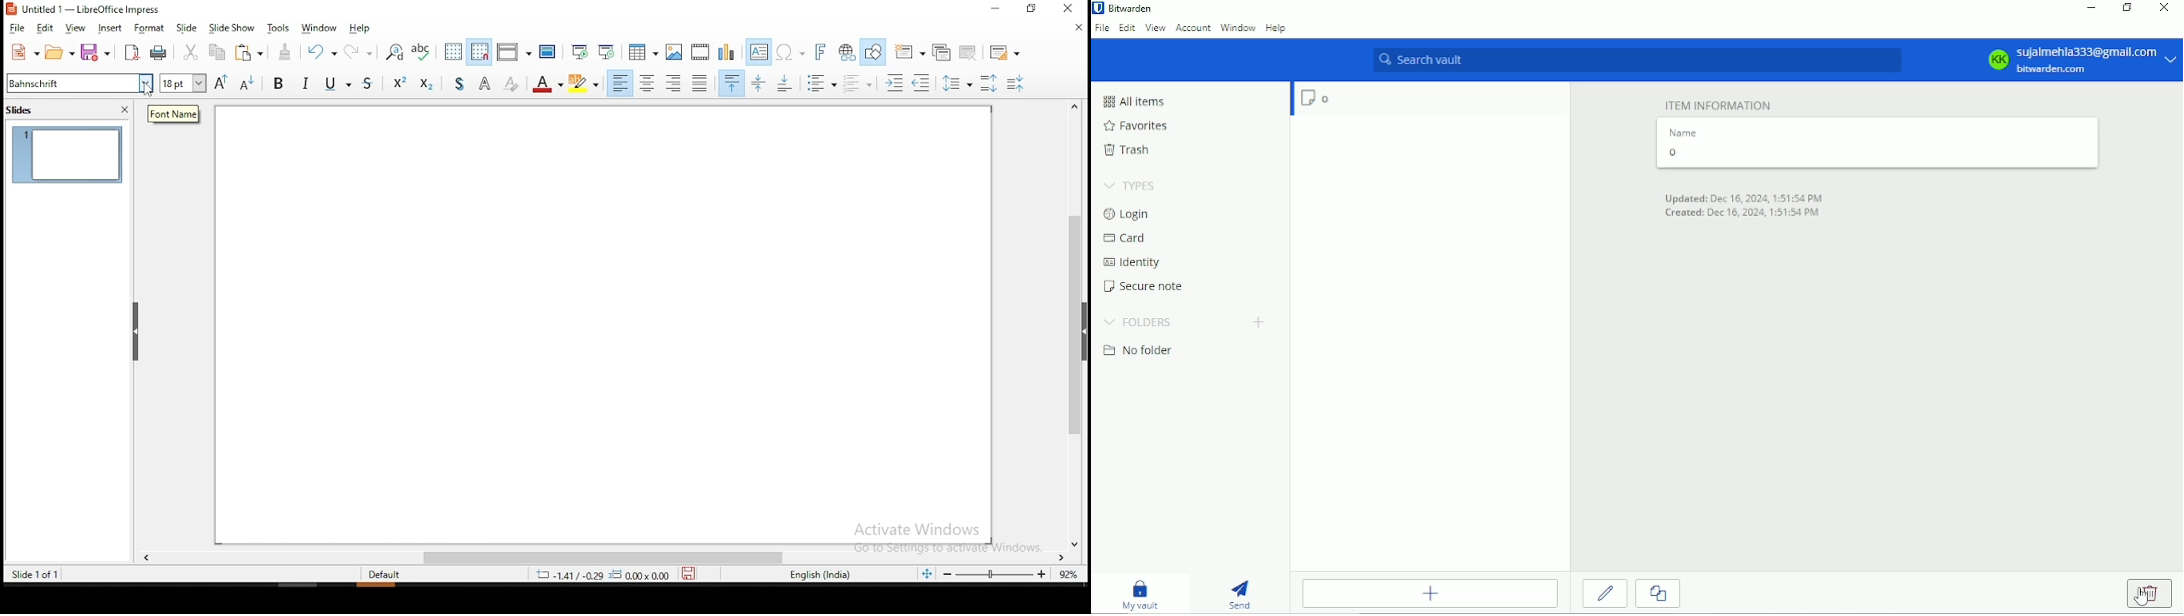 The height and width of the screenshot is (616, 2184). What do you see at coordinates (24, 52) in the screenshot?
I see `new` at bounding box center [24, 52].